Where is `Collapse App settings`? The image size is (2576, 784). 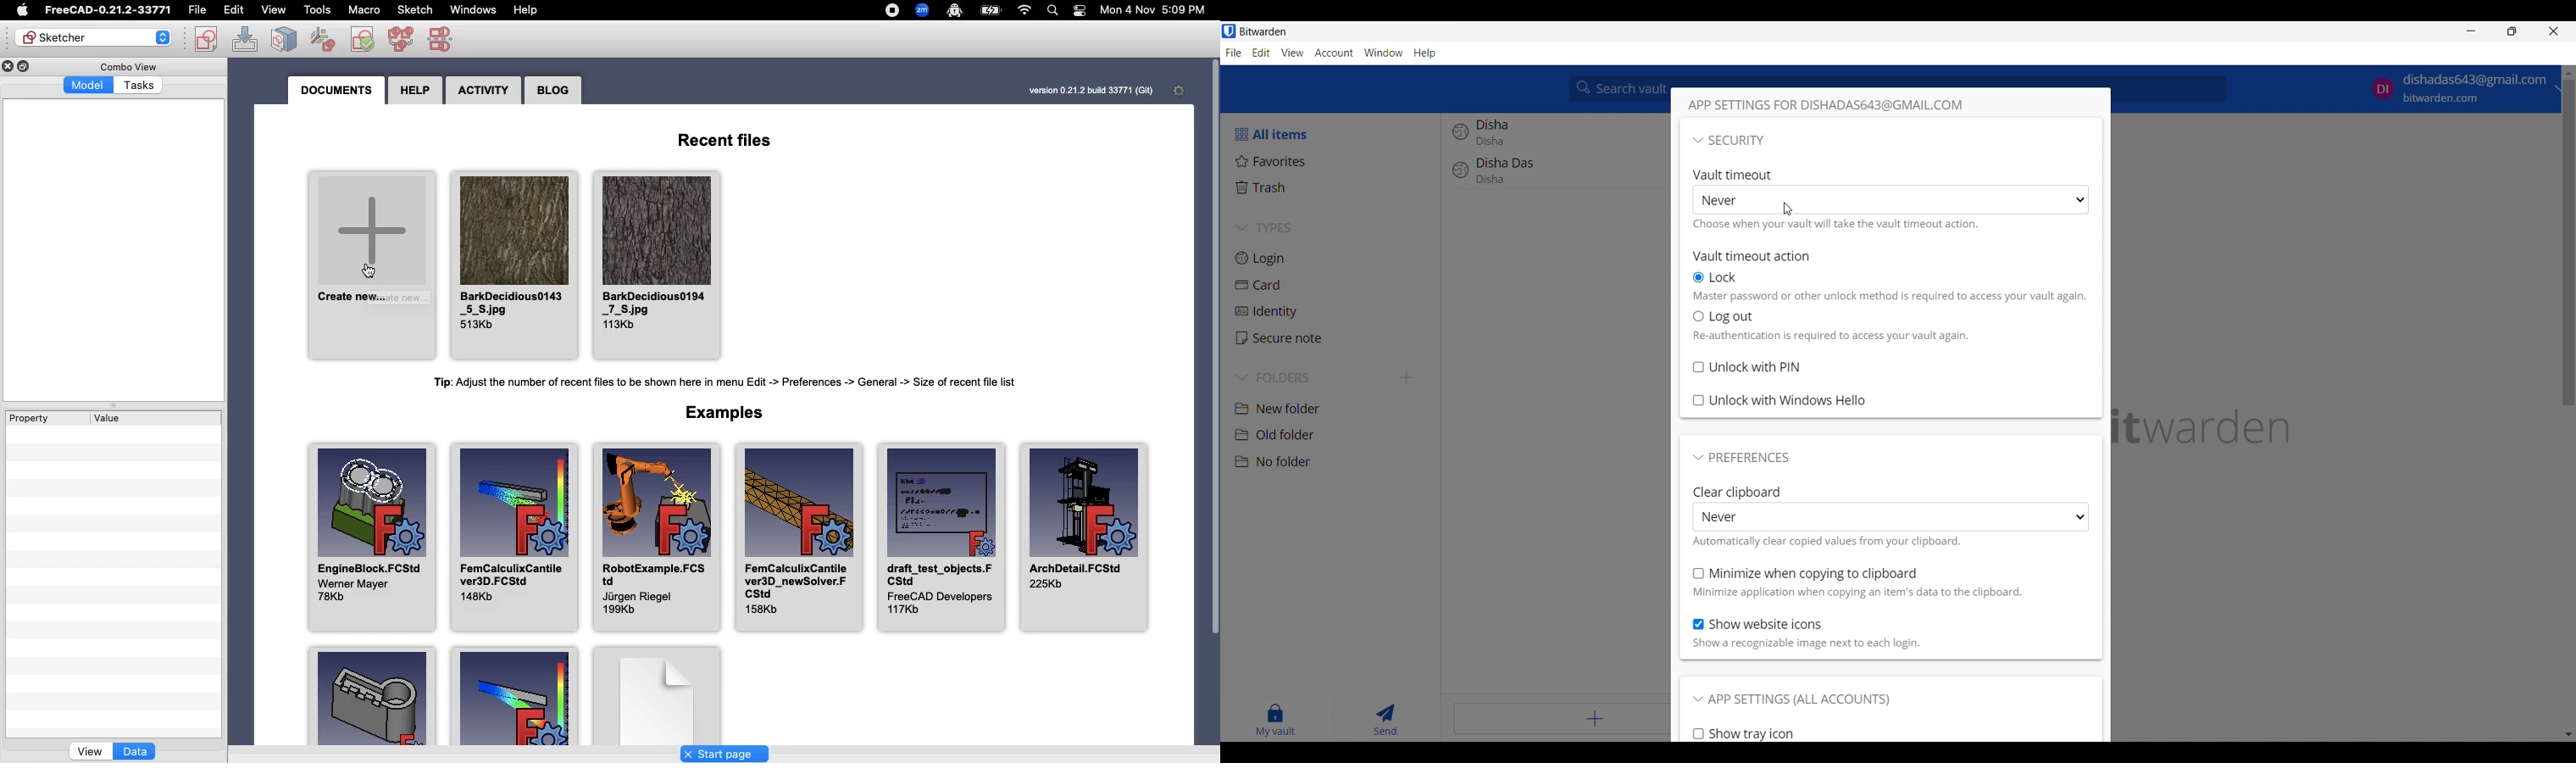 Collapse App settings is located at coordinates (1791, 700).